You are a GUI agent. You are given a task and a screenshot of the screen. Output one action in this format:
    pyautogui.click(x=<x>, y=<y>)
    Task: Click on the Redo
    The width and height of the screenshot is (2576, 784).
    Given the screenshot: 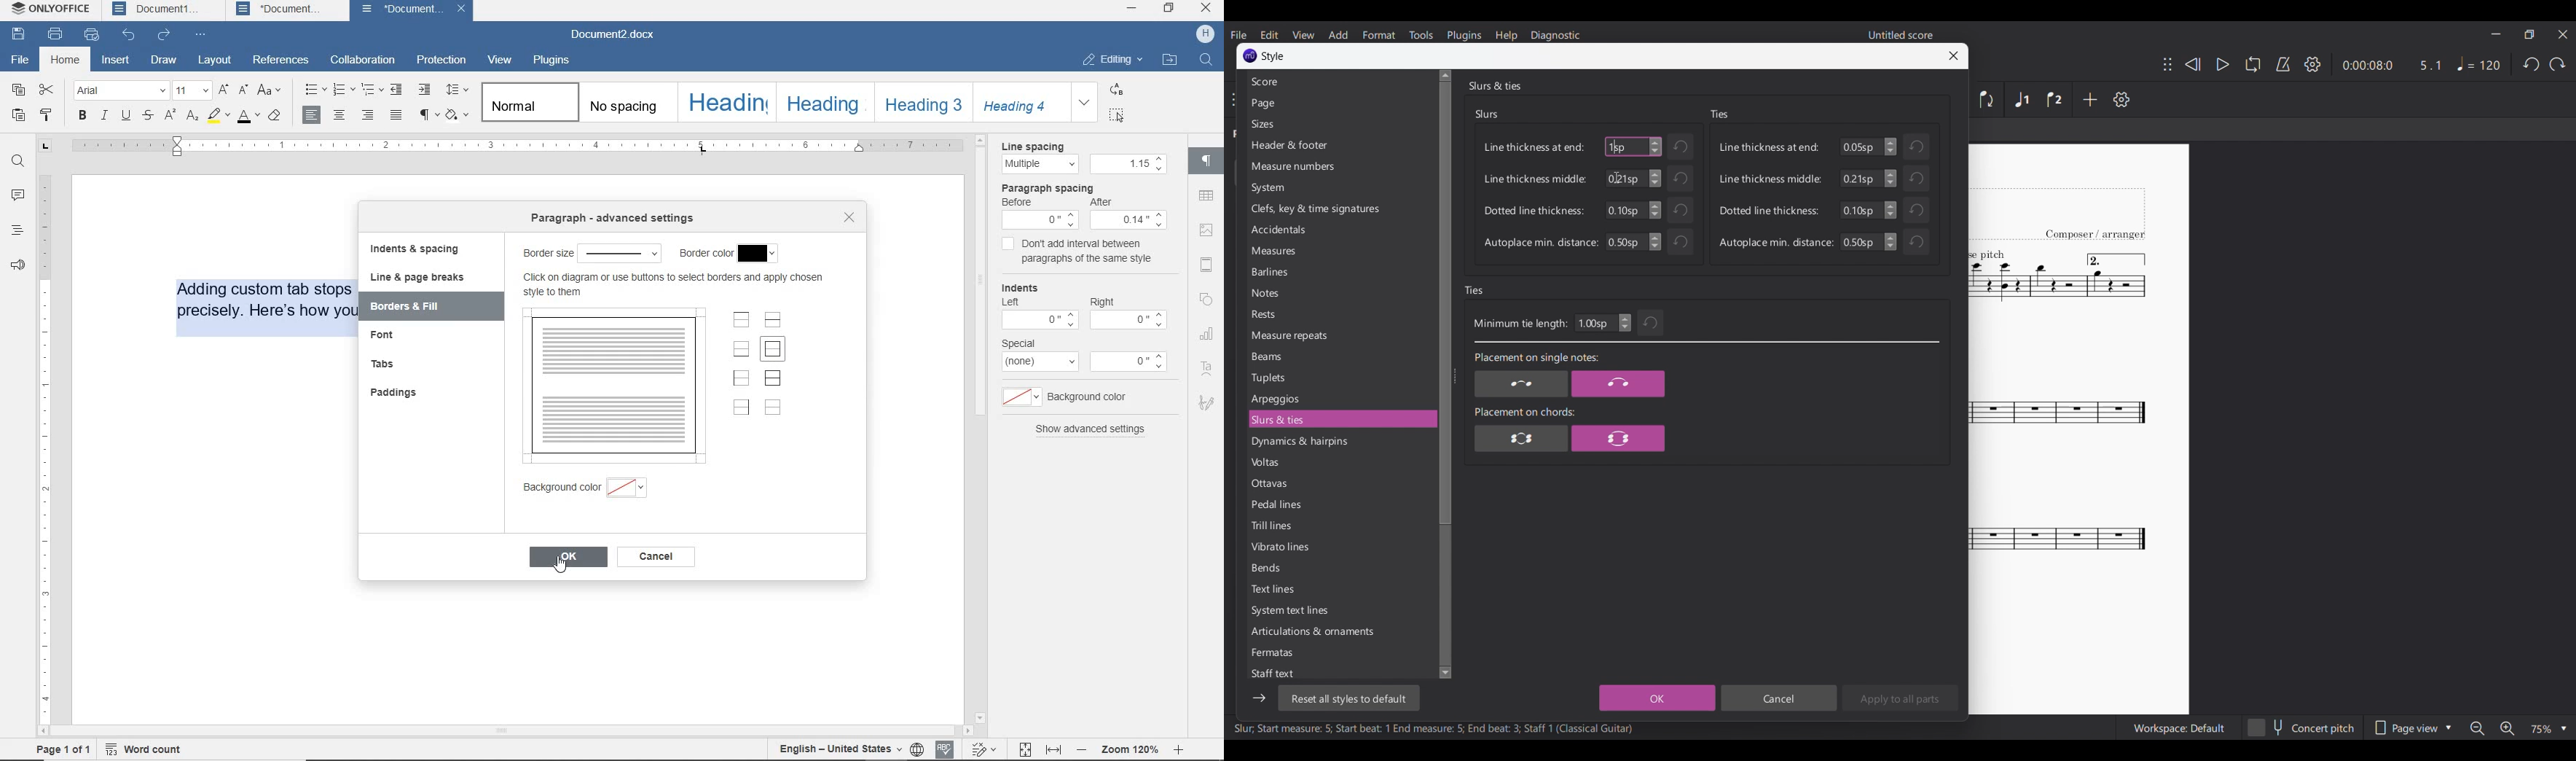 What is the action you would take?
    pyautogui.click(x=2558, y=64)
    